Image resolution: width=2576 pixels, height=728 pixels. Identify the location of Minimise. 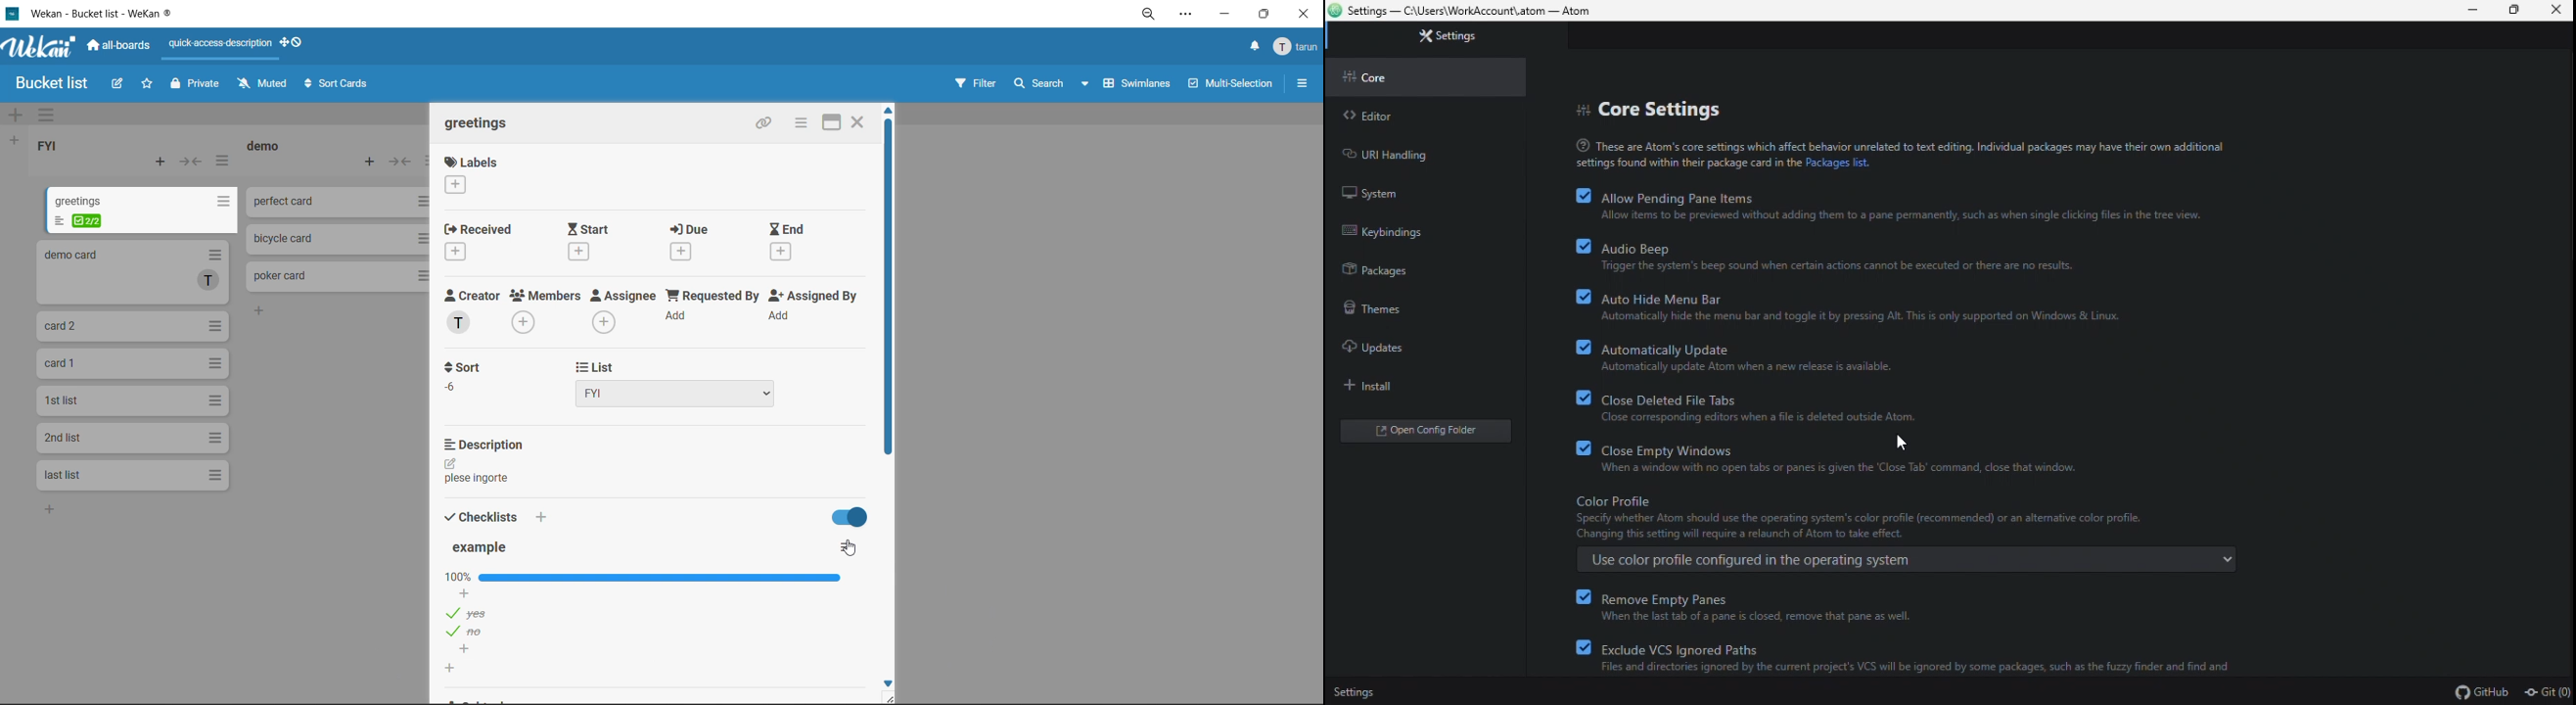
(2468, 11).